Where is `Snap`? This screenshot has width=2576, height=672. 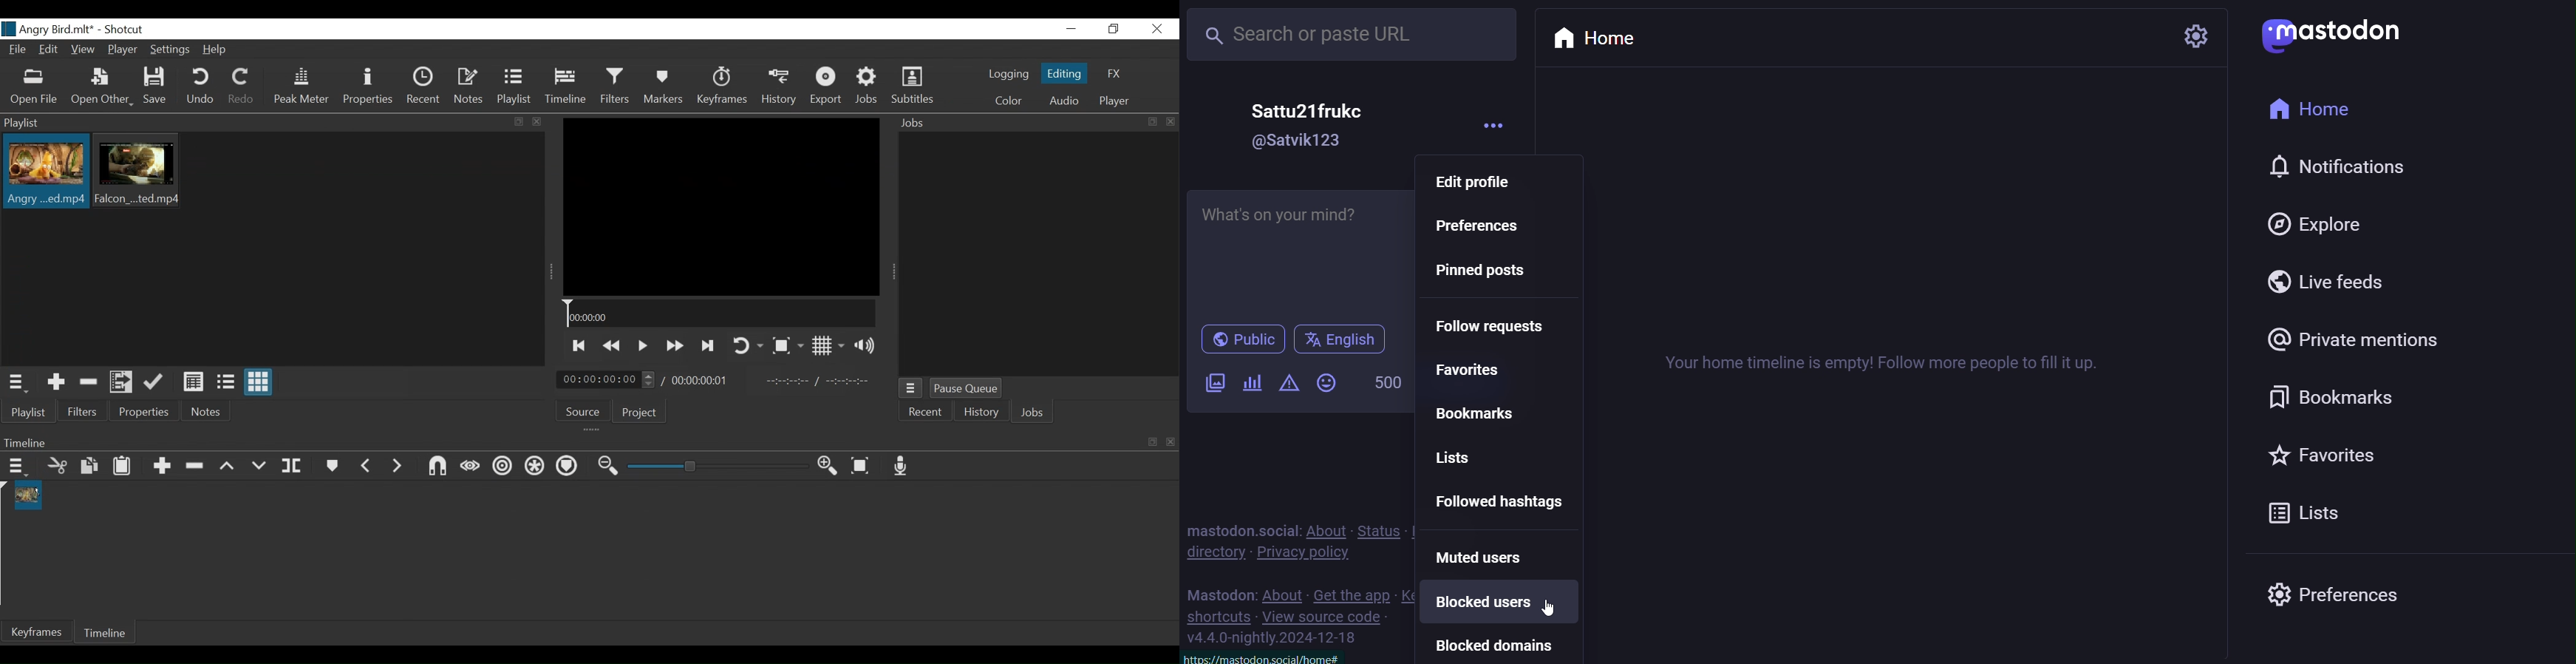
Snap is located at coordinates (438, 467).